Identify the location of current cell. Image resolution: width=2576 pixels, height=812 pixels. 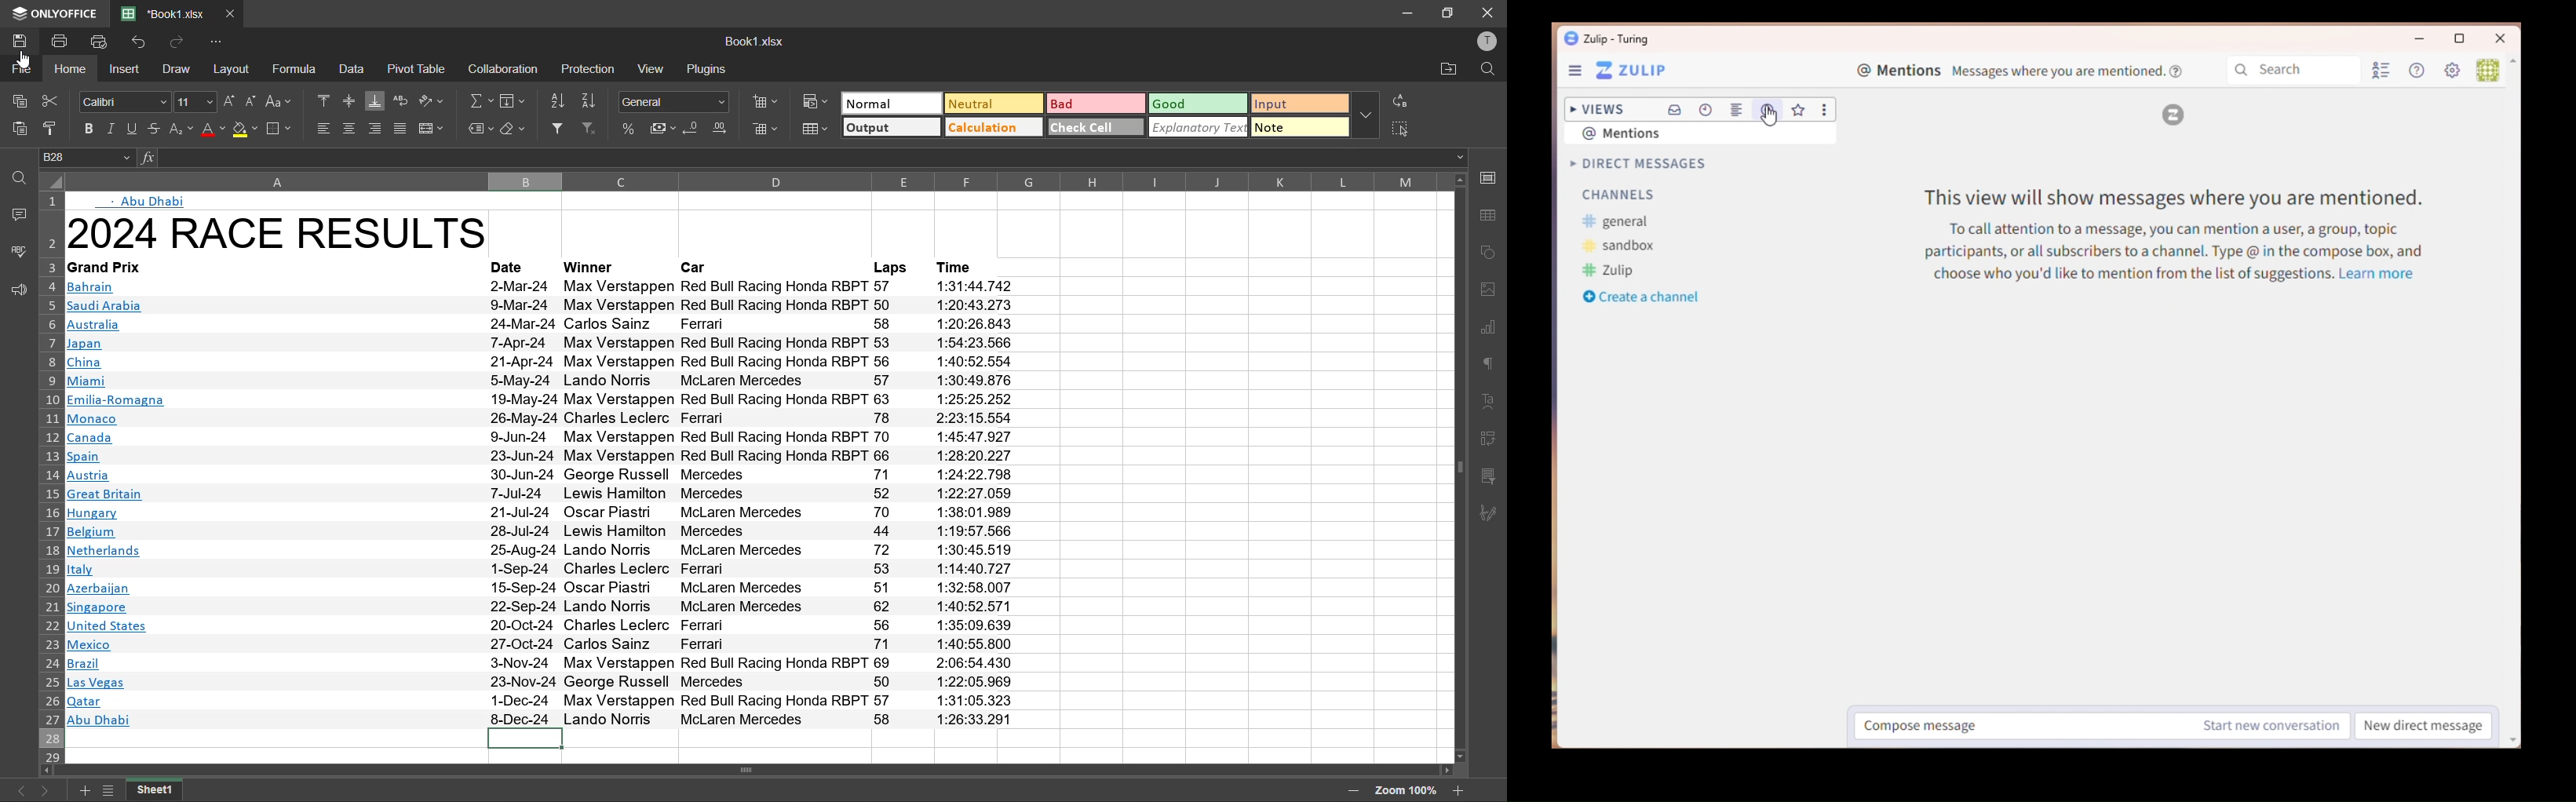
(526, 739).